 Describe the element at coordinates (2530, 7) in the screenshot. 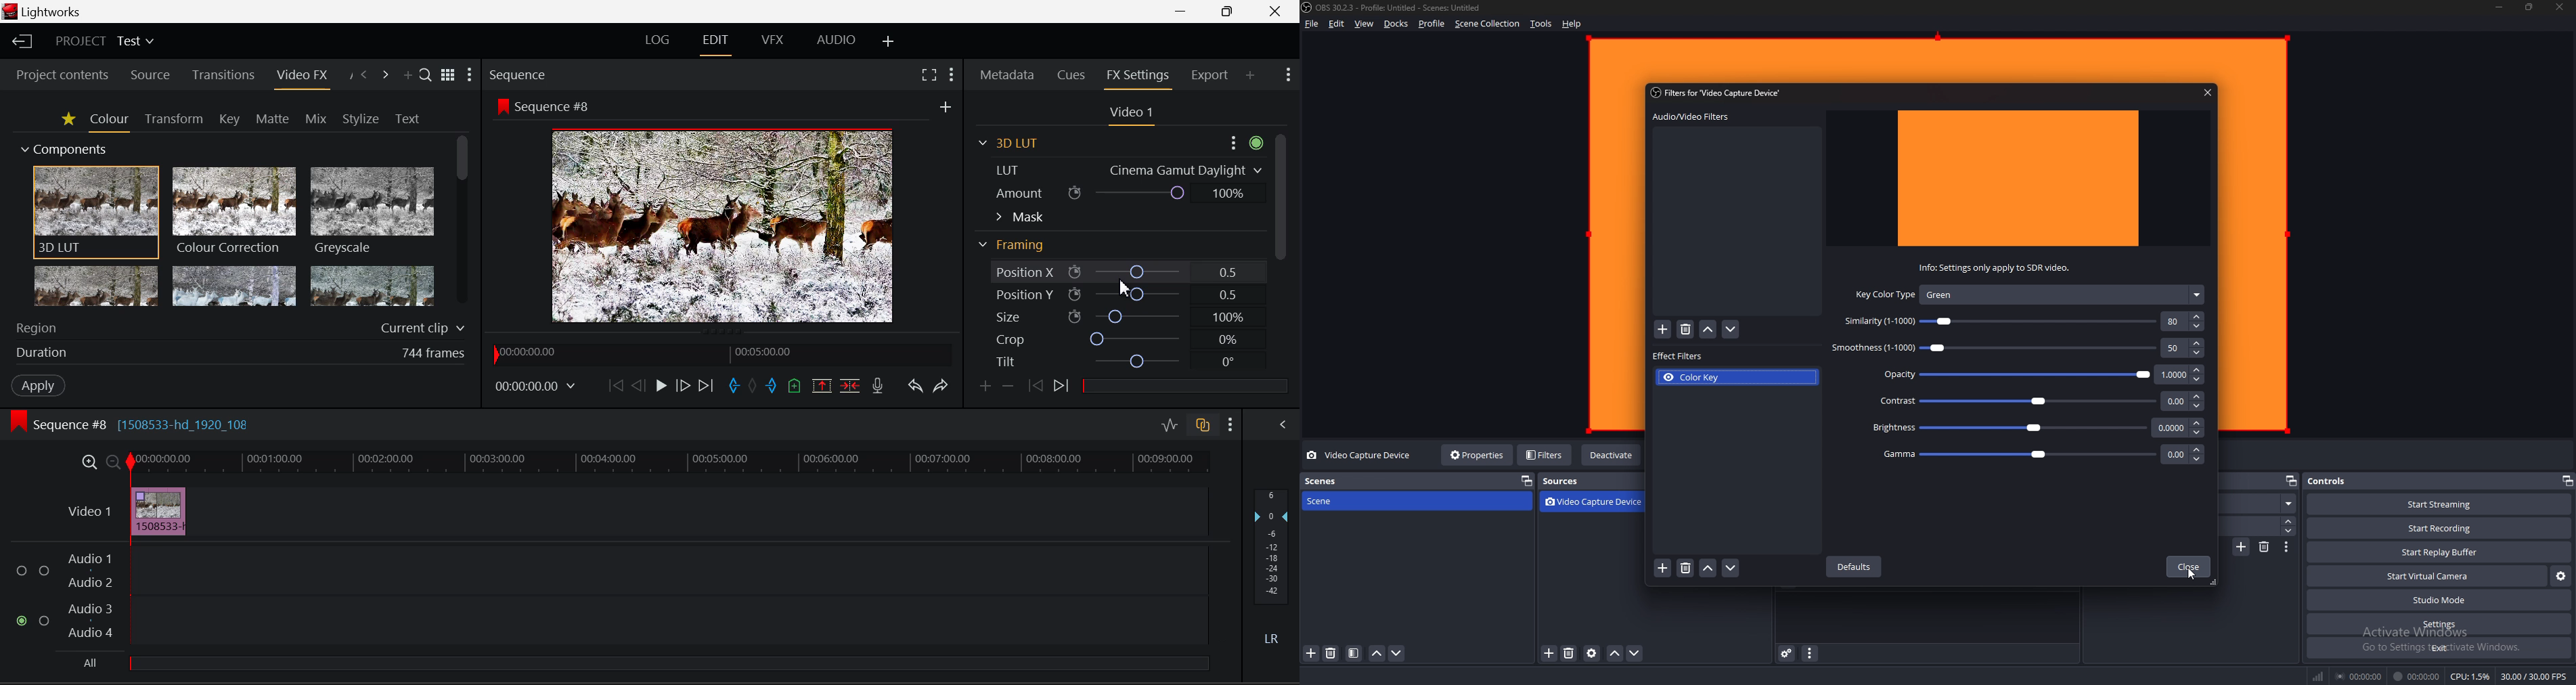

I see `resize` at that location.